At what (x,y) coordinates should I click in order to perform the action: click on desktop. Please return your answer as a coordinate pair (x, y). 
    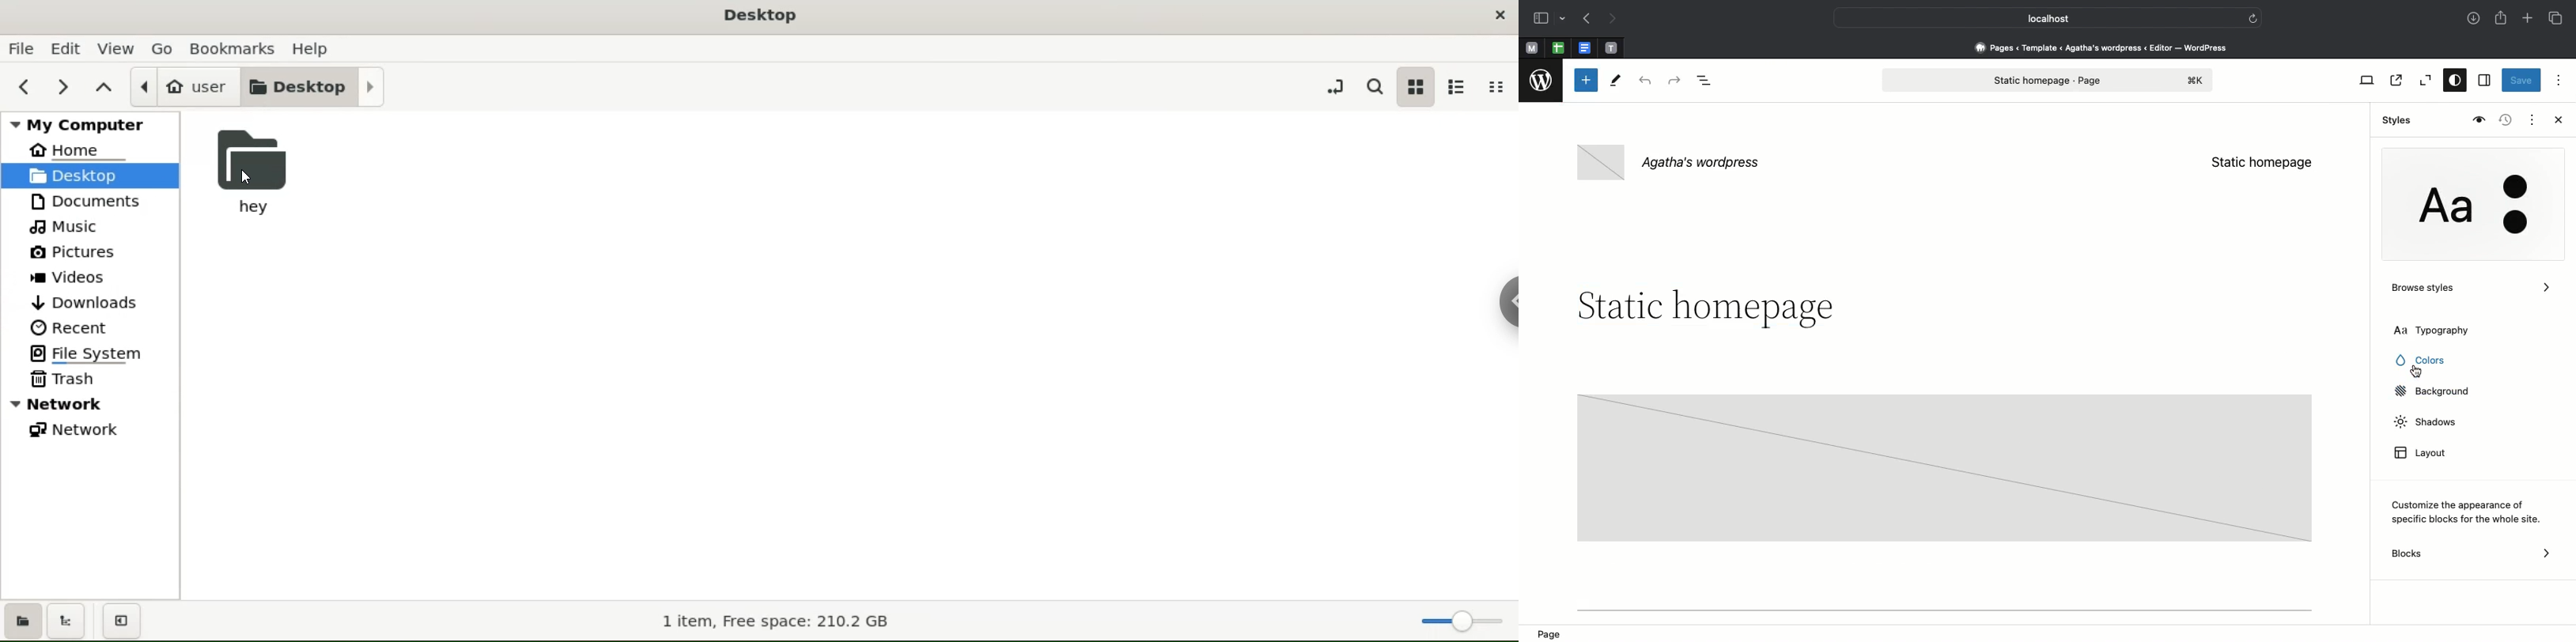
    Looking at the image, I should click on (316, 85).